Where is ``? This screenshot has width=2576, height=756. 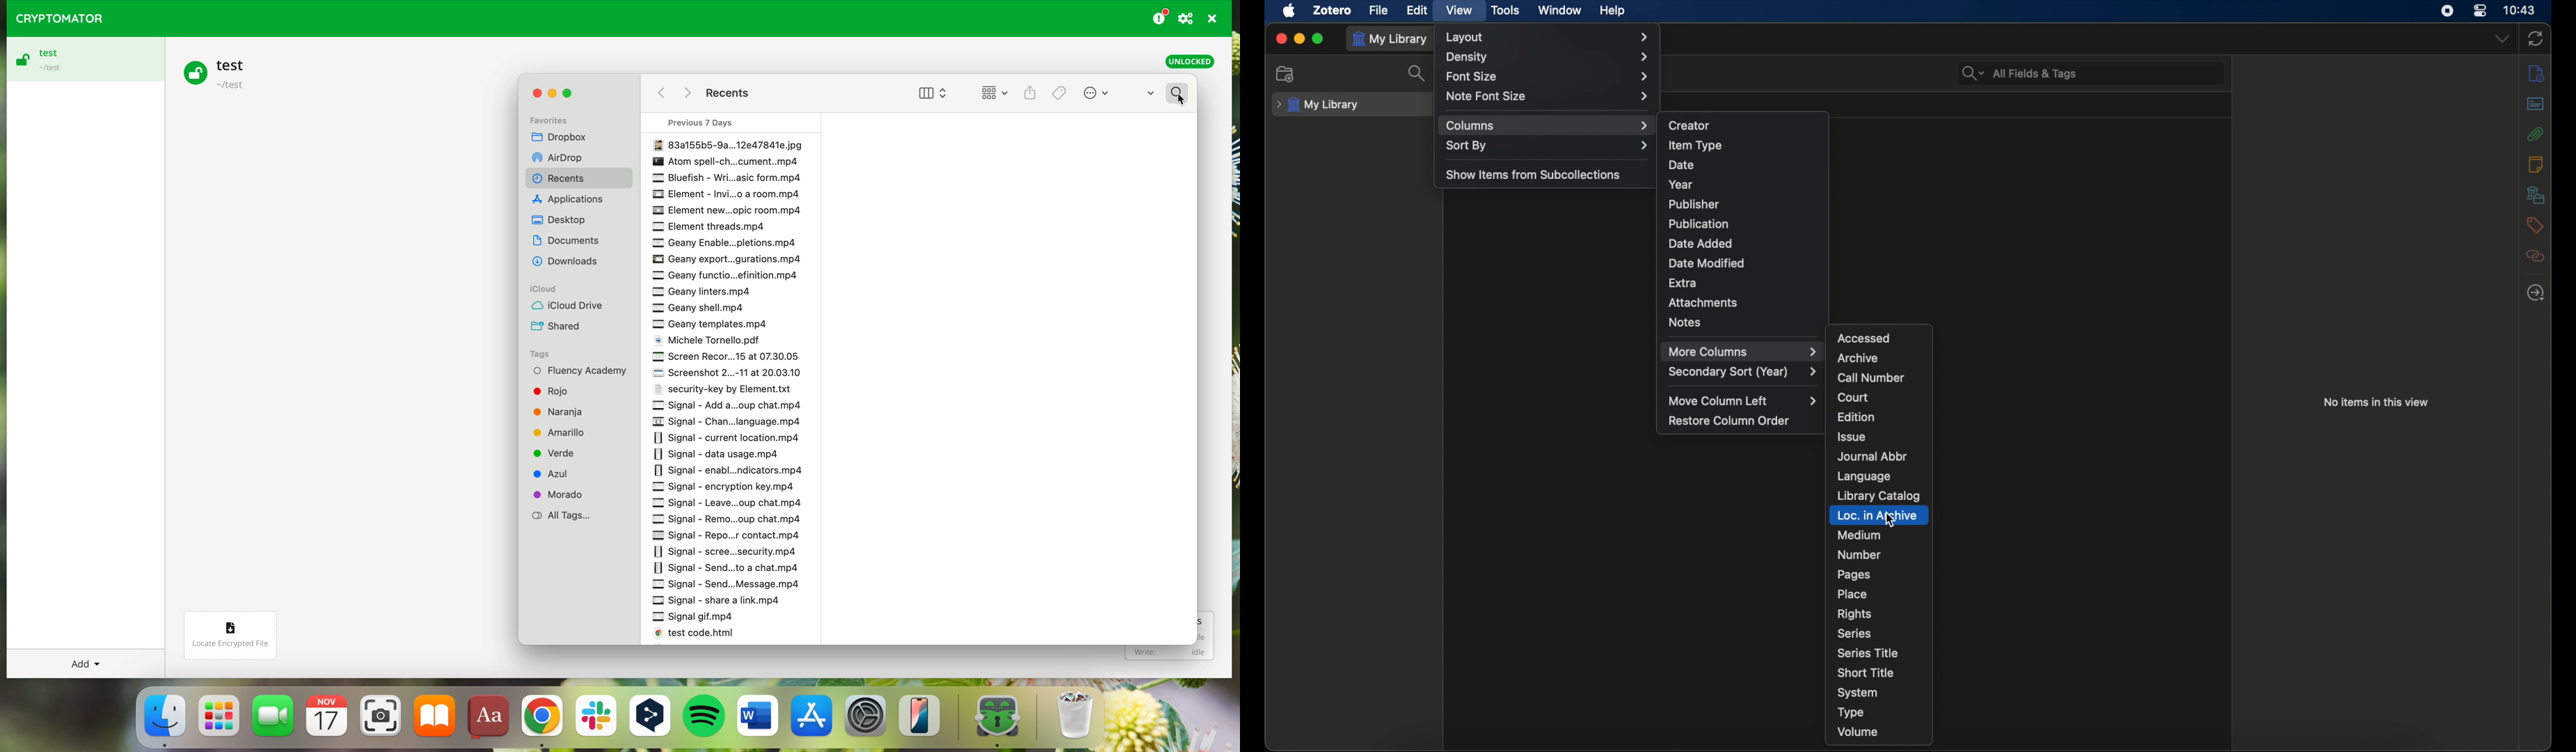  is located at coordinates (570, 262).